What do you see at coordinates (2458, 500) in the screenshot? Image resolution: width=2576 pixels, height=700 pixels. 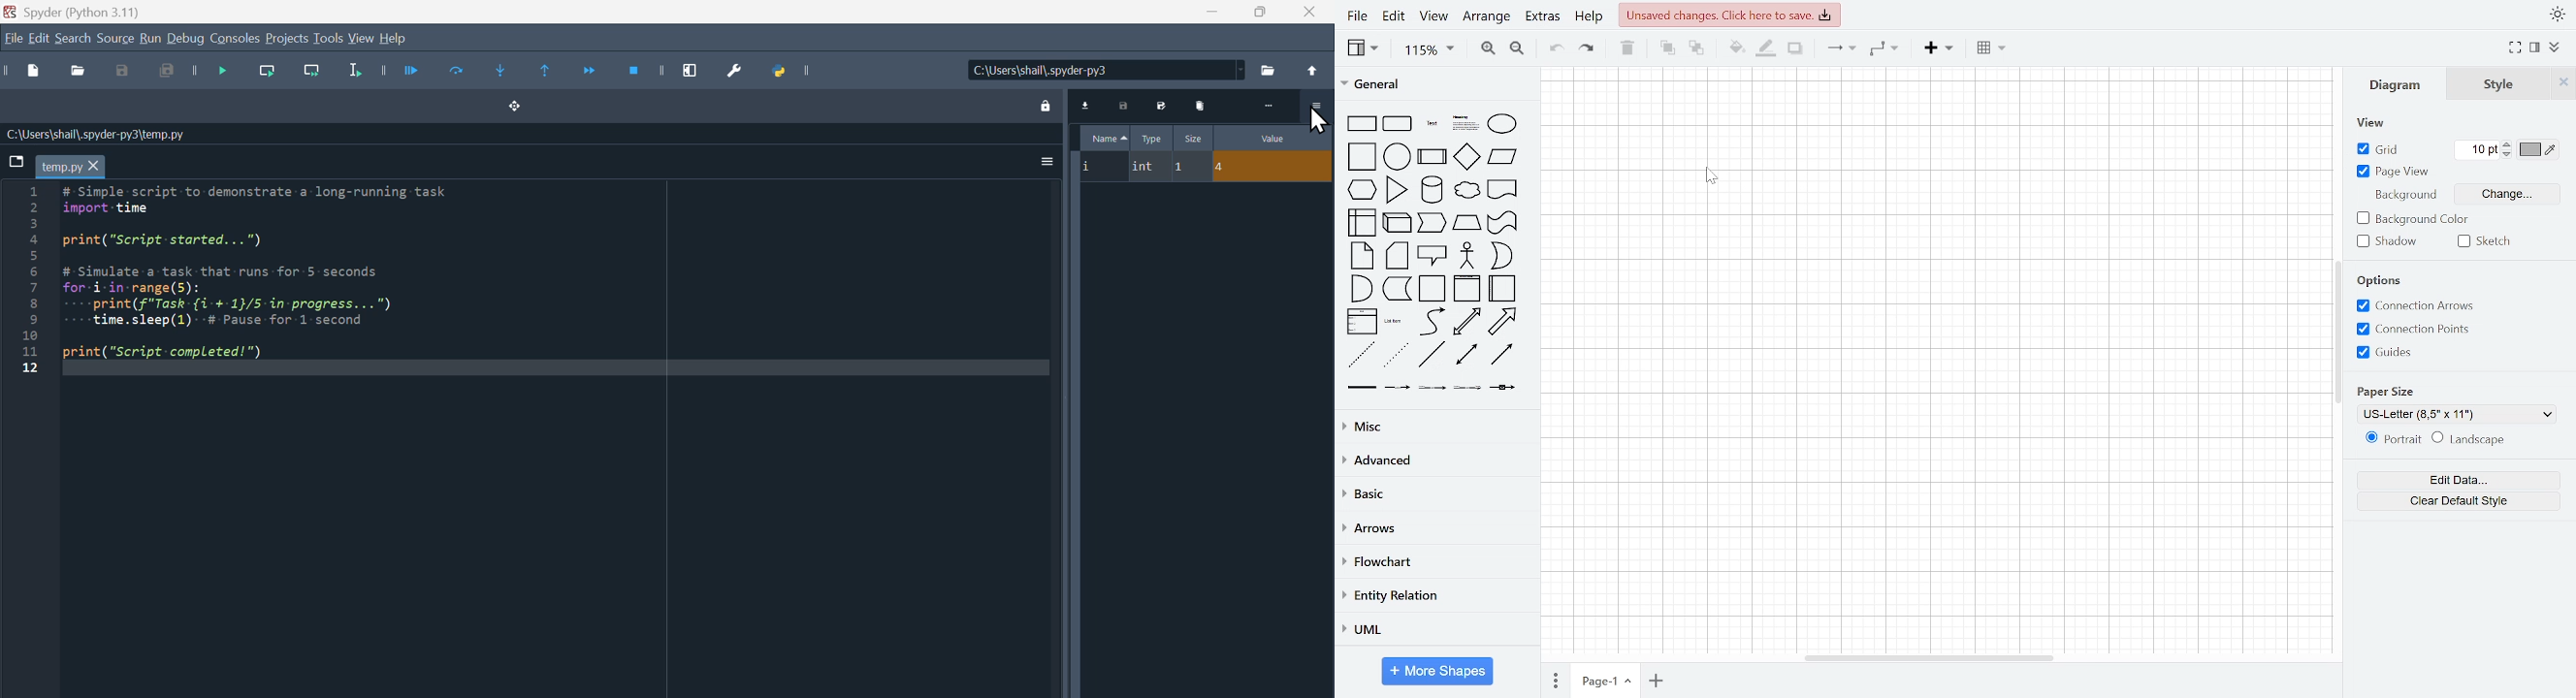 I see `clear default style` at bounding box center [2458, 500].